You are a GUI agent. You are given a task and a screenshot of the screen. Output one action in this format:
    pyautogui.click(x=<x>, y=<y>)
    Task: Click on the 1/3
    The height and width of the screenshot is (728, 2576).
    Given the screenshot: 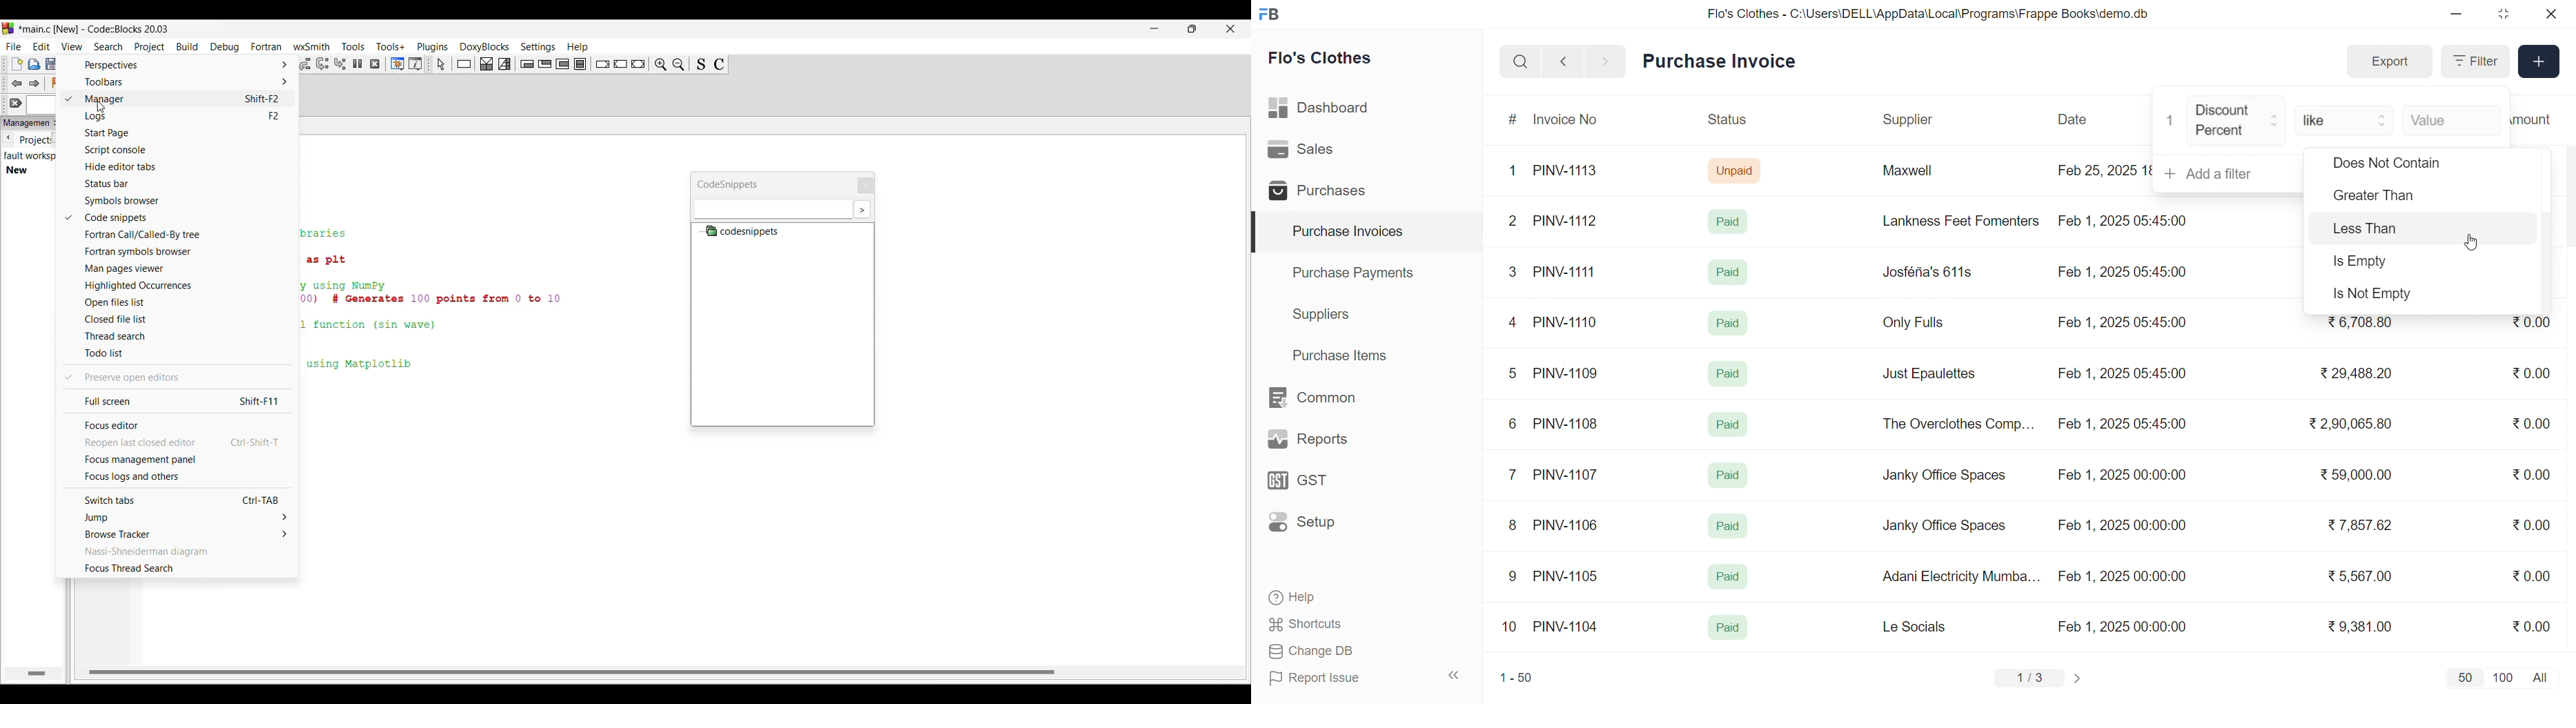 What is the action you would take?
    pyautogui.click(x=2030, y=679)
    